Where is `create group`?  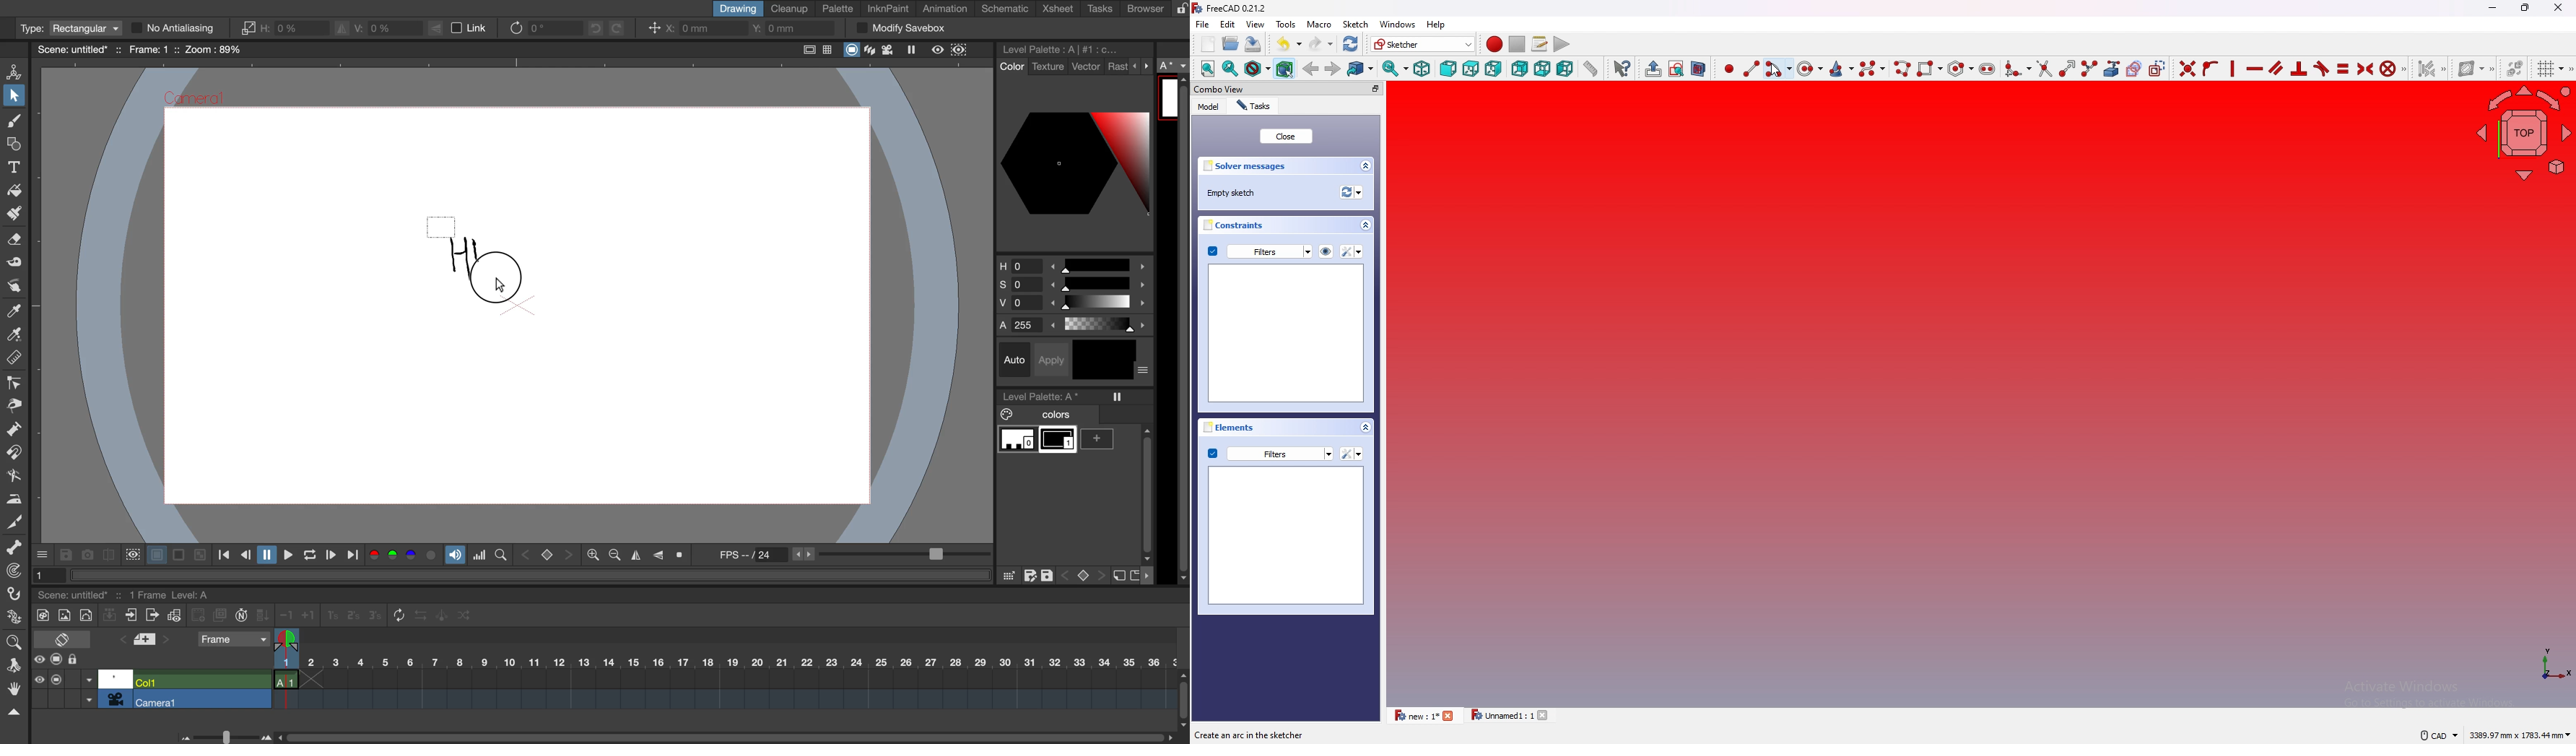
create group is located at coordinates (1653, 69).